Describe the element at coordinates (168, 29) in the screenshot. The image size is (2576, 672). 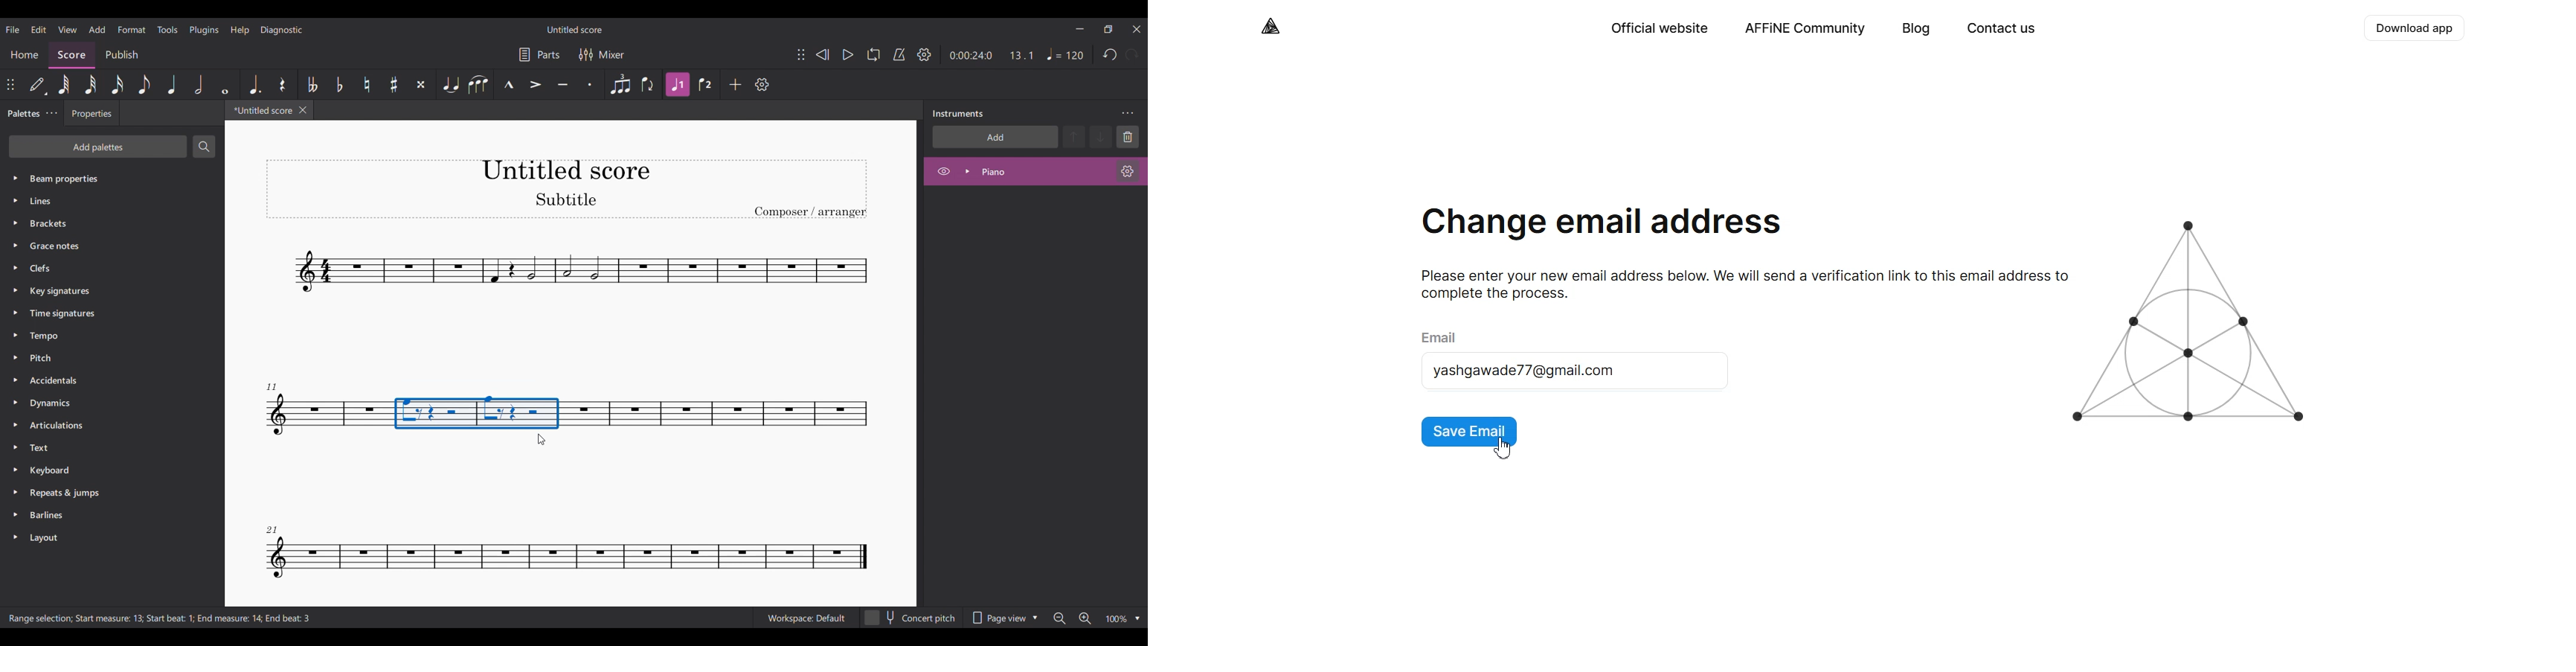
I see `Tools menu` at that location.